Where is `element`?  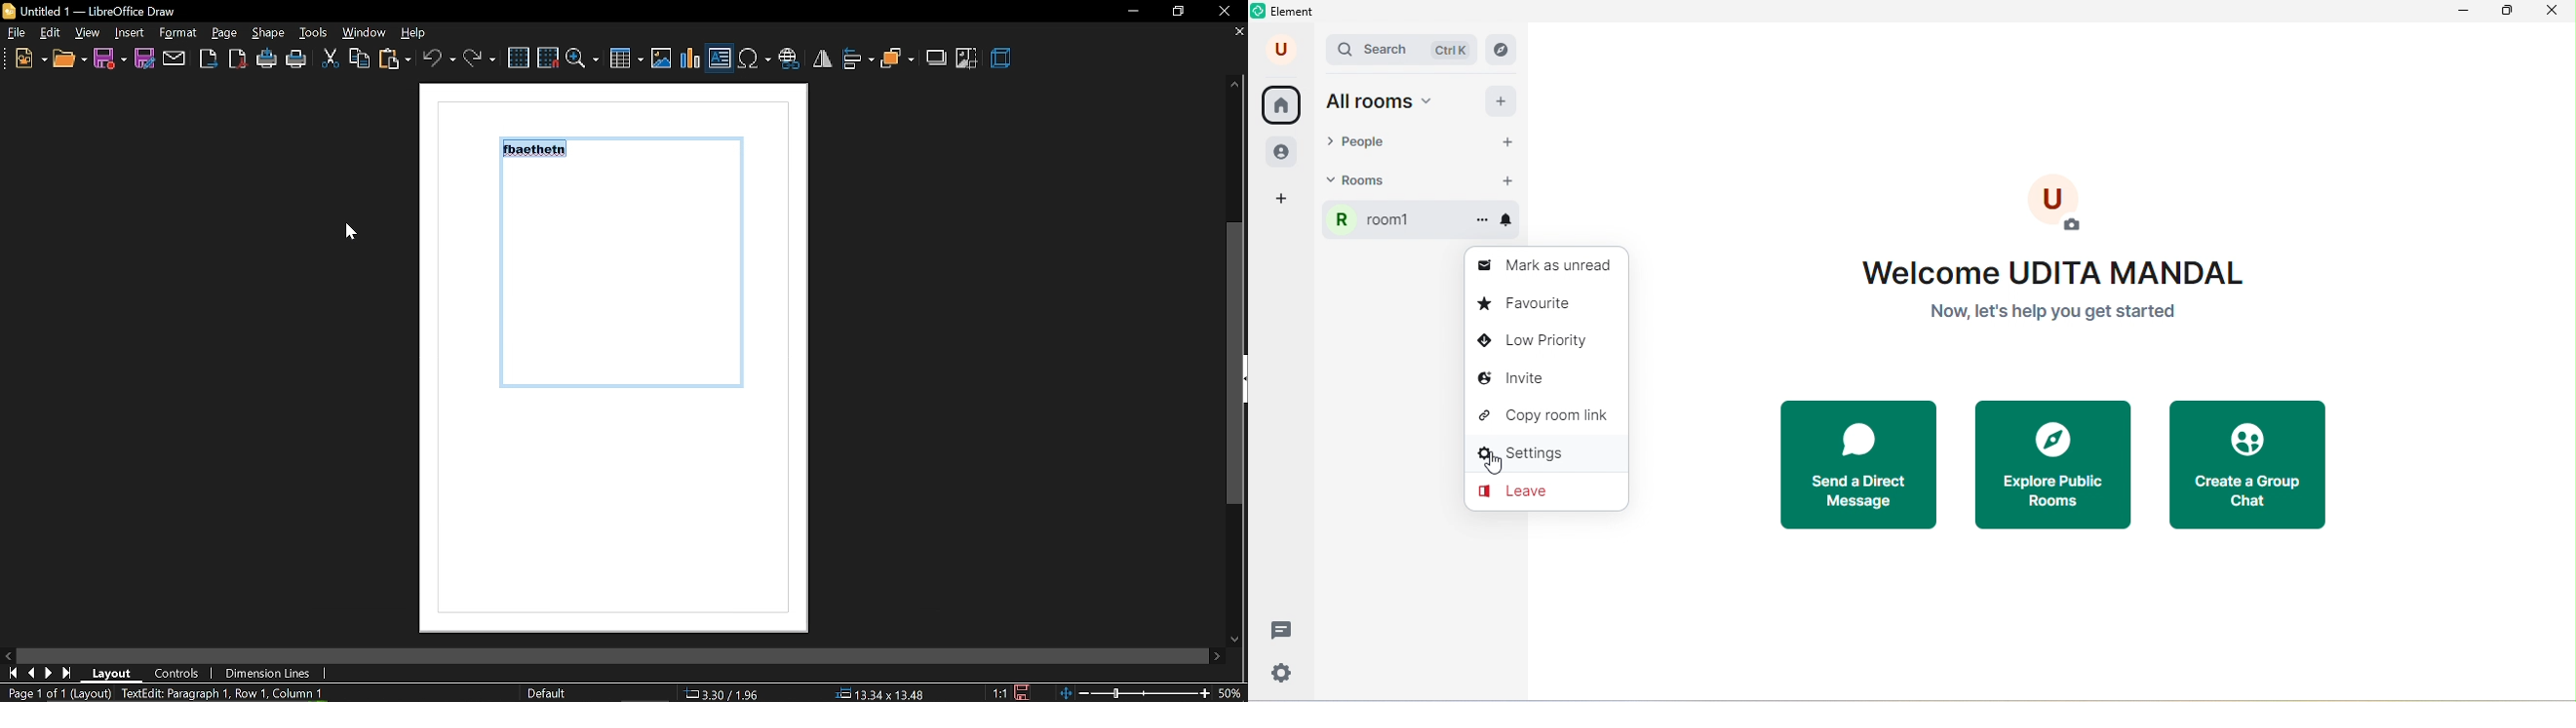 element is located at coordinates (1286, 13).